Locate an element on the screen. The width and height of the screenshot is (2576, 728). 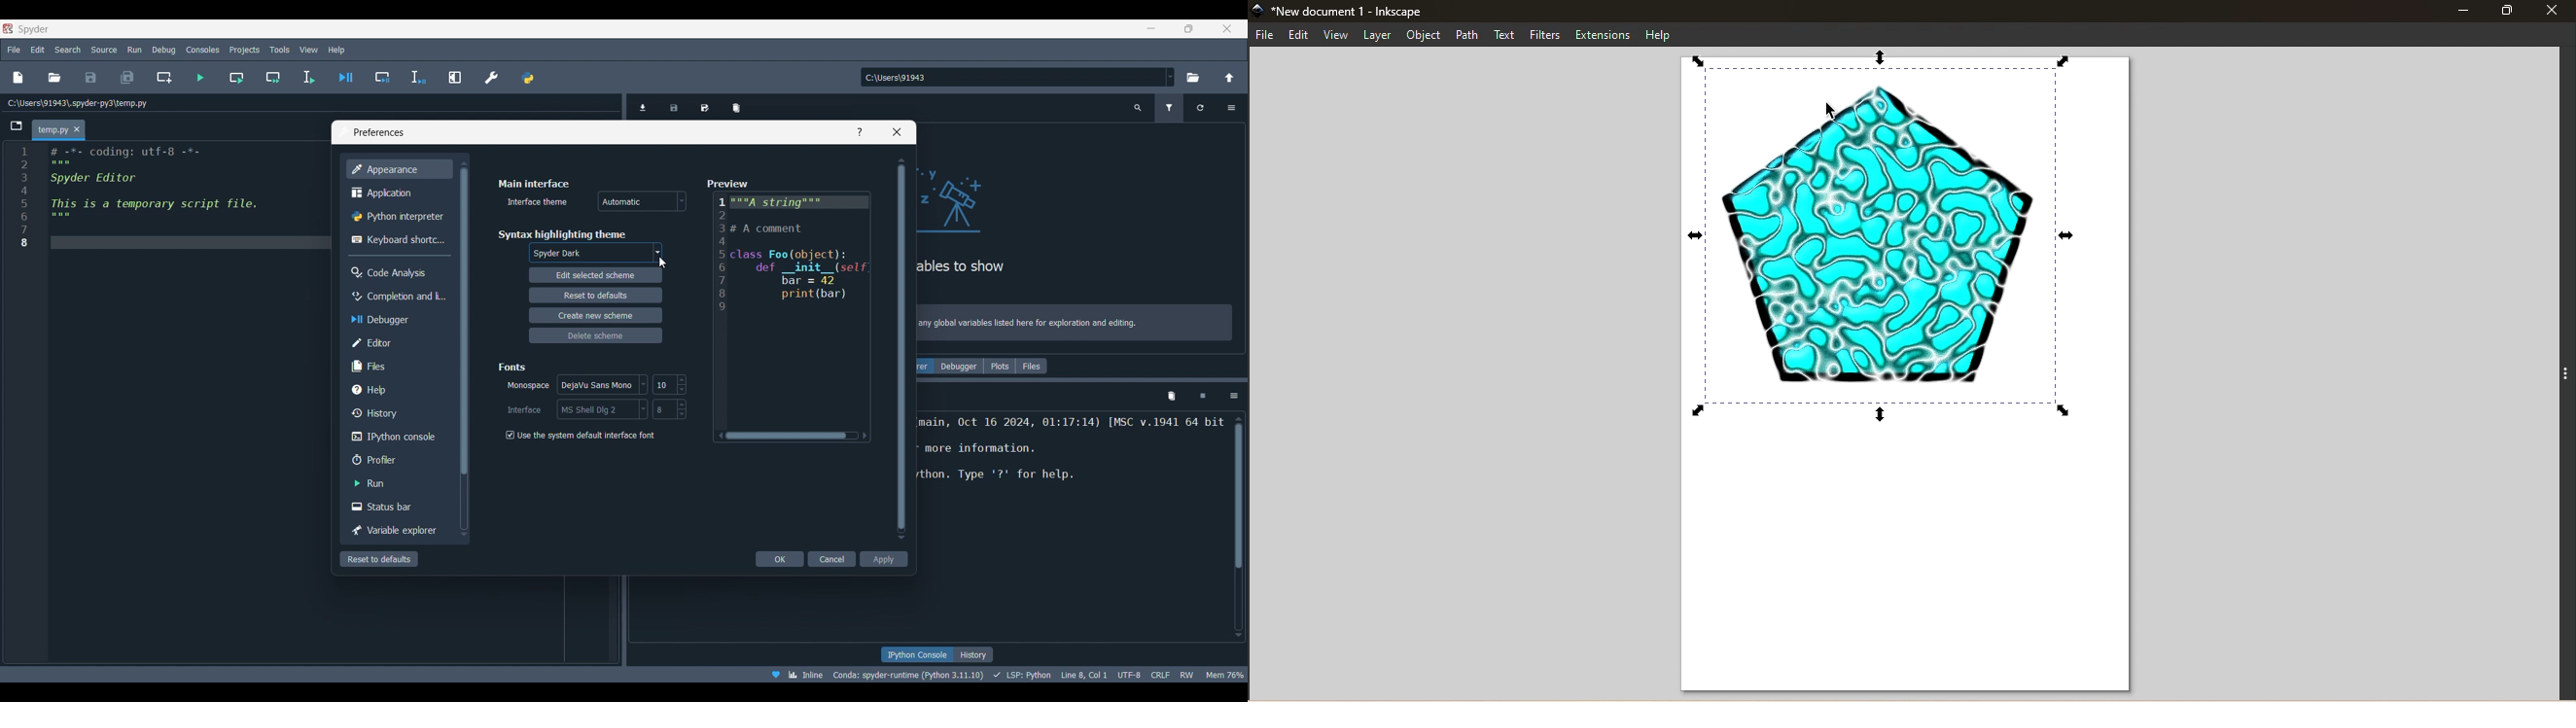
programming language is located at coordinates (1023, 675).